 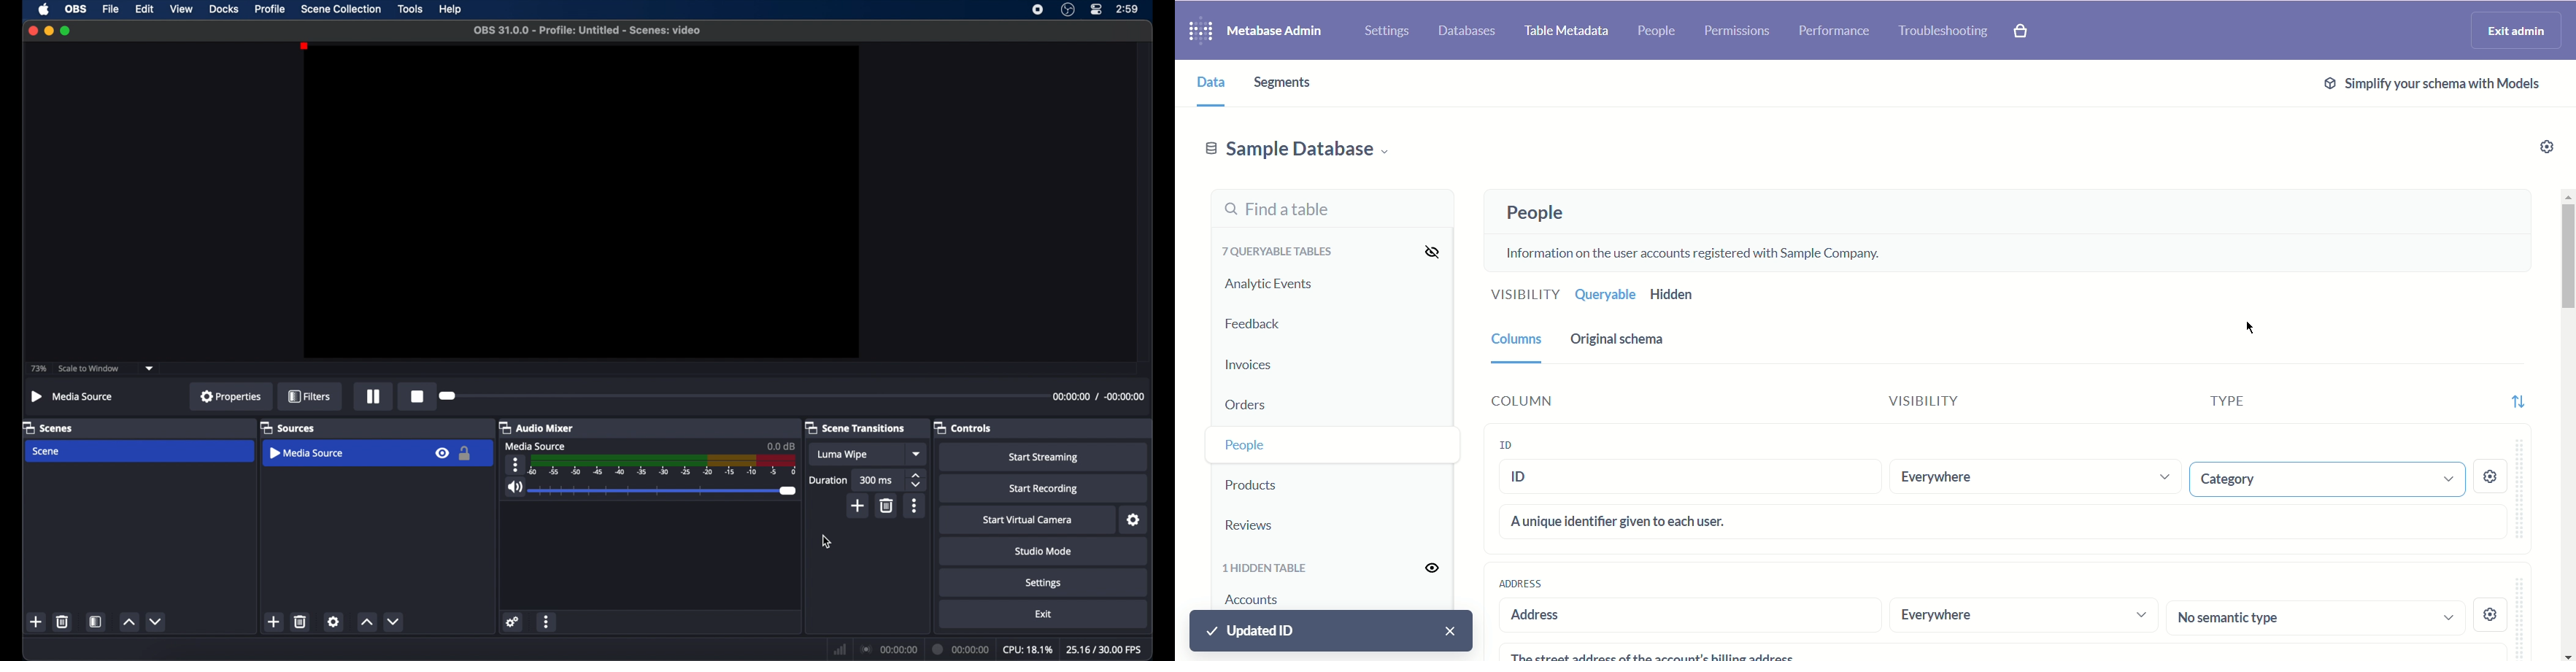 I want to click on pause, so click(x=373, y=396).